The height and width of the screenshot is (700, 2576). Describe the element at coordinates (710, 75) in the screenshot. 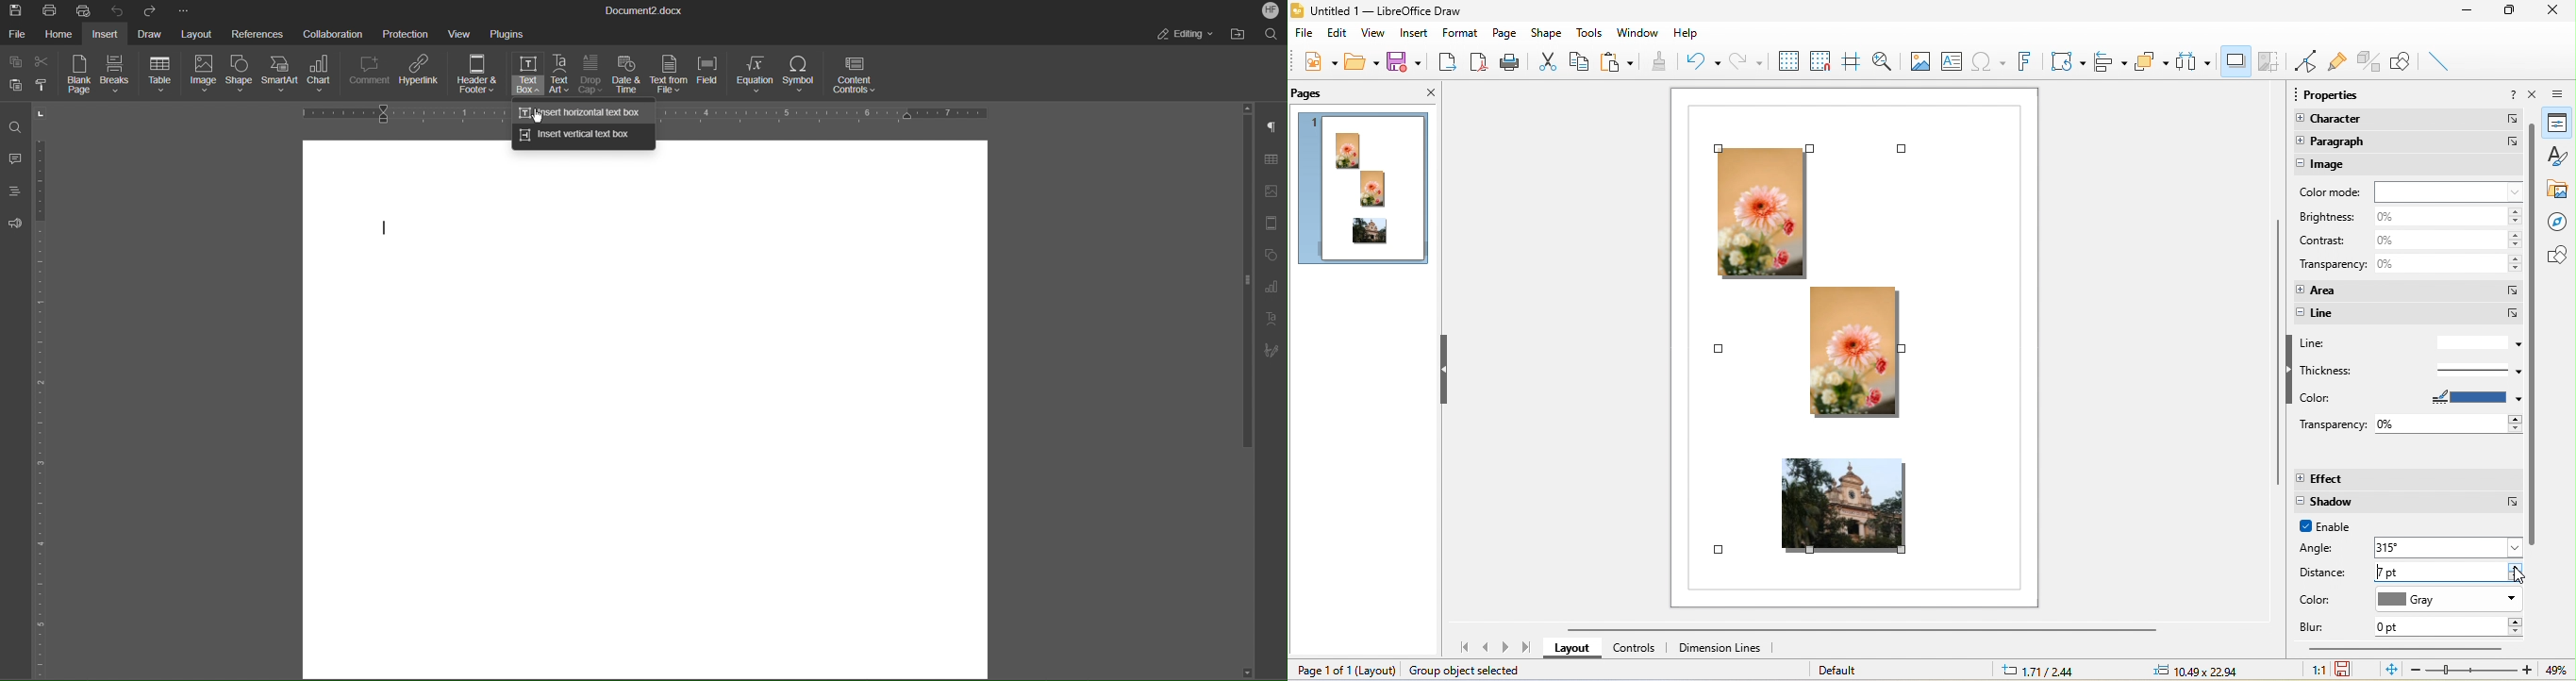

I see `Field` at that location.